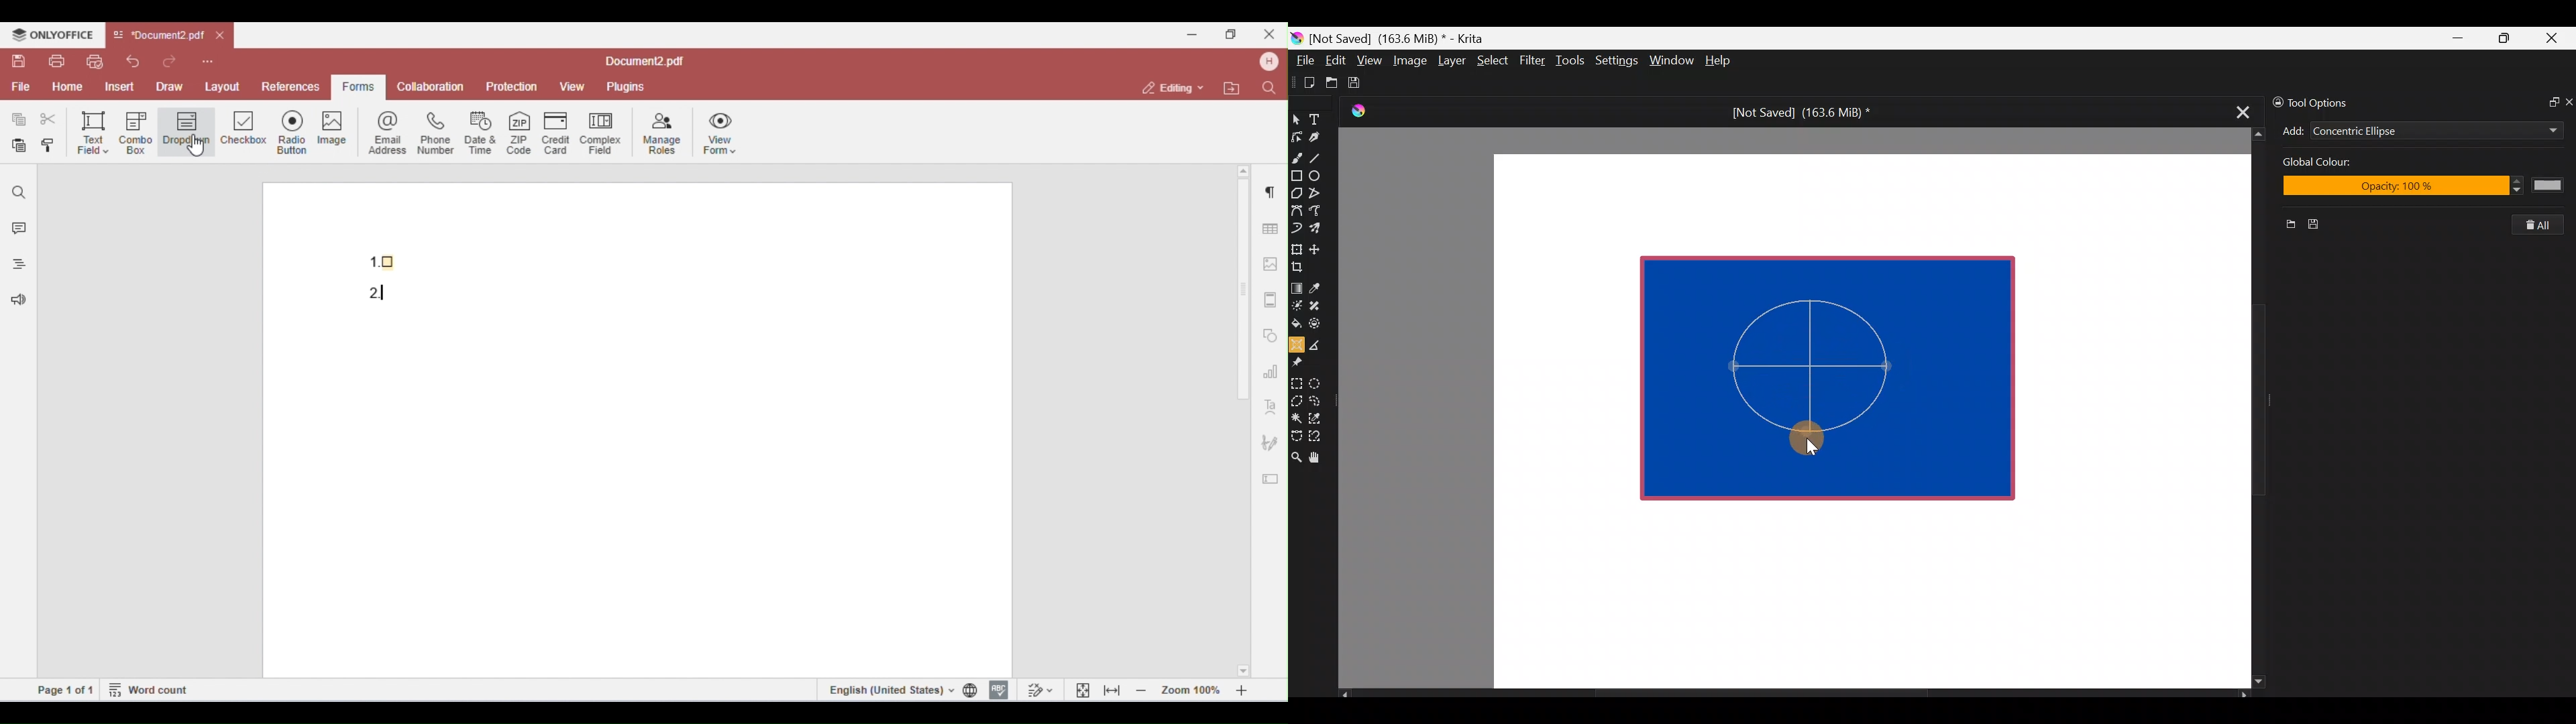 The height and width of the screenshot is (728, 2576). I want to click on Layer, so click(1450, 64).